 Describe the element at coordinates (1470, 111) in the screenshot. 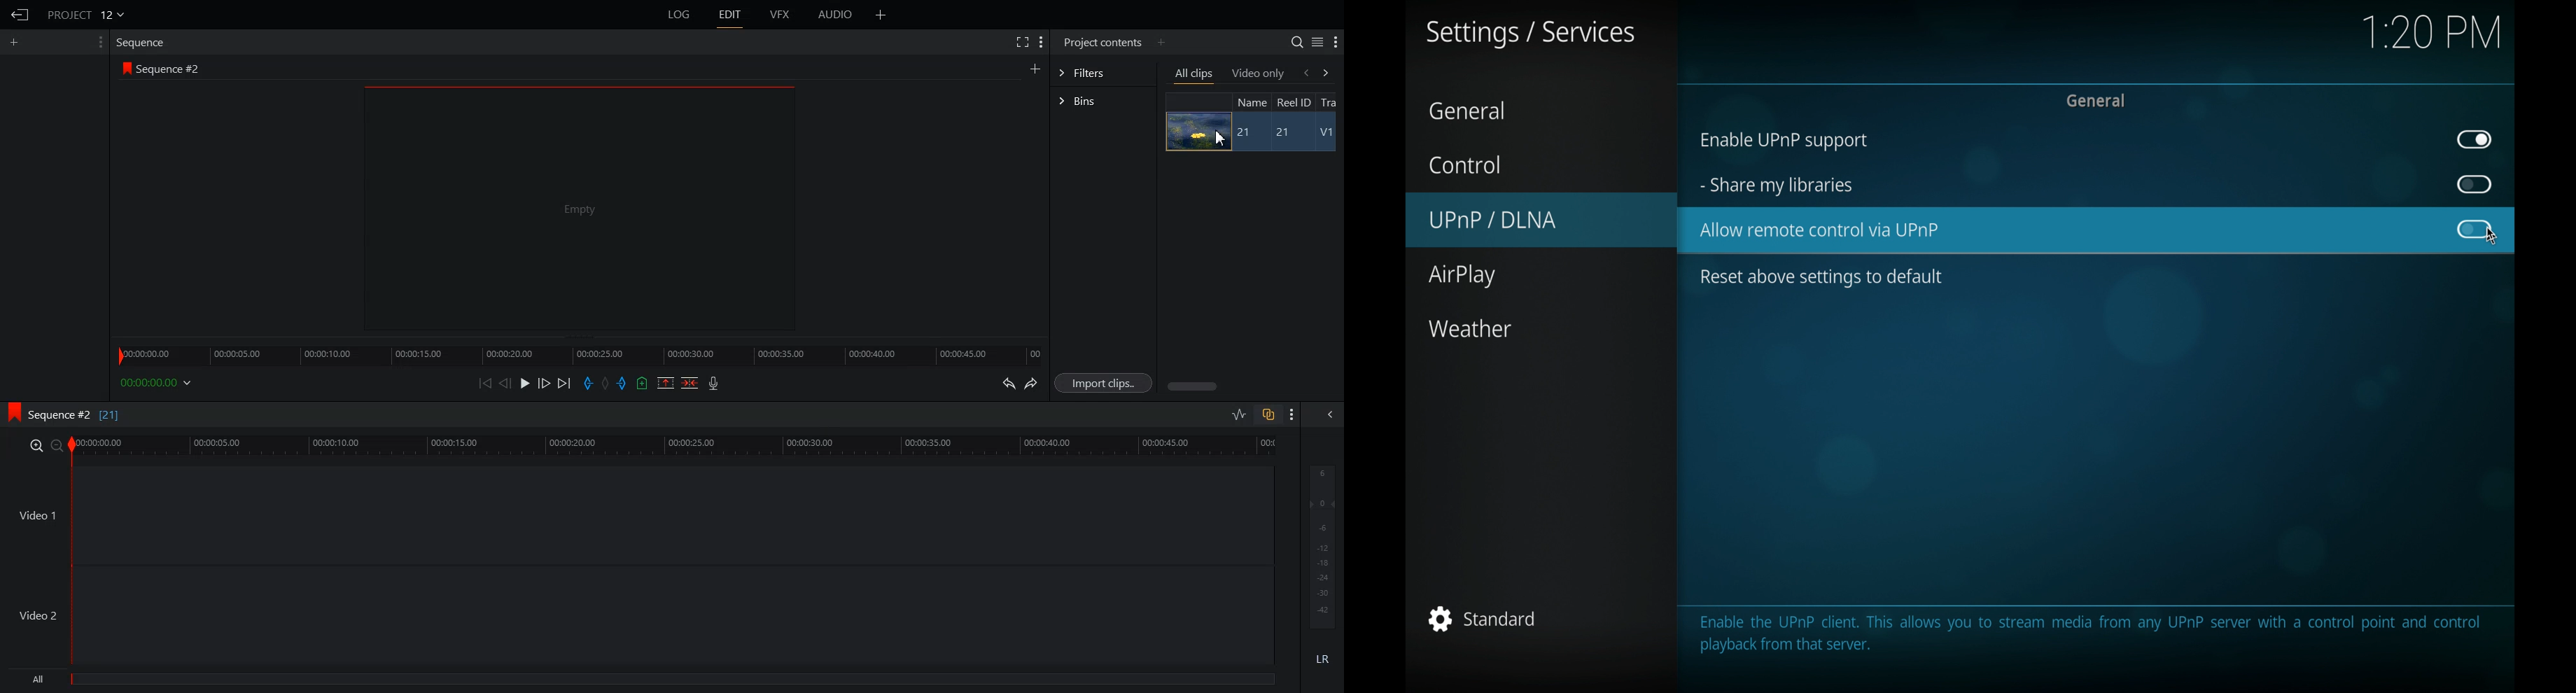

I see `general` at that location.